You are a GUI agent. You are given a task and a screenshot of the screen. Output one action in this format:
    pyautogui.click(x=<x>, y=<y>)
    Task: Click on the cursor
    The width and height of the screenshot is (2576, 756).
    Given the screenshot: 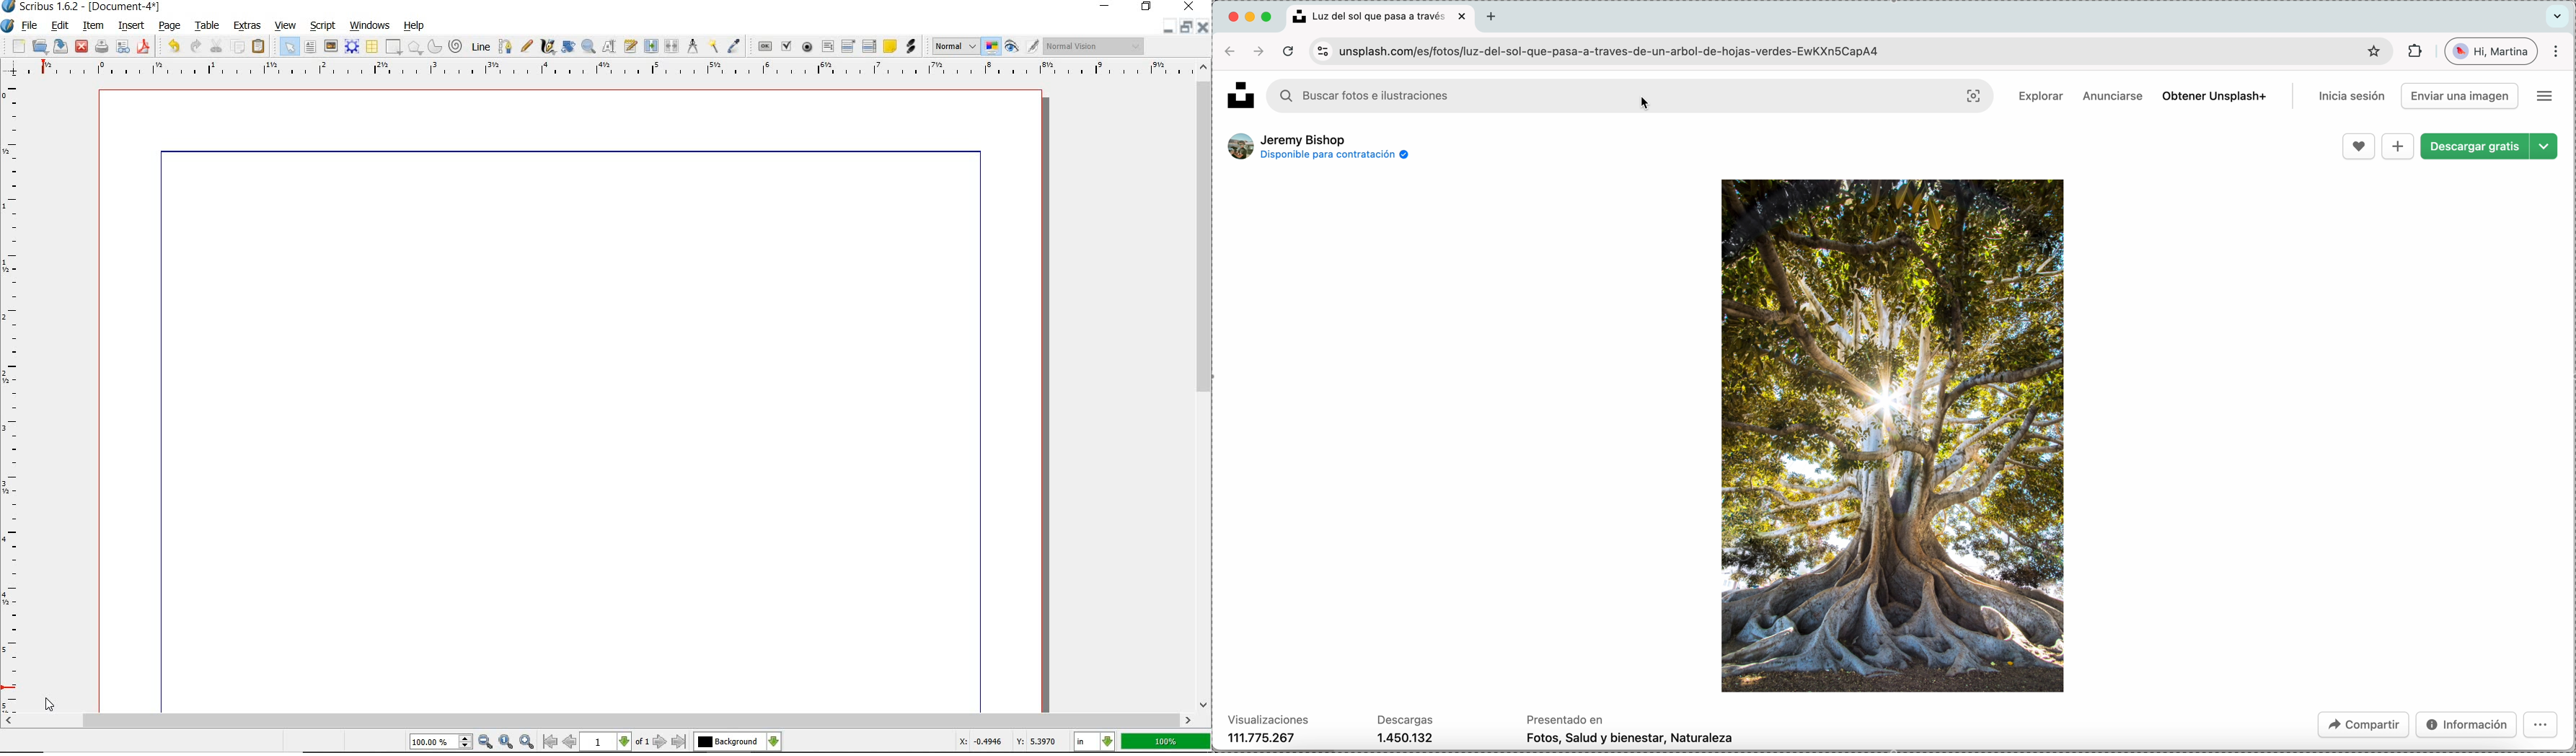 What is the action you would take?
    pyautogui.click(x=1650, y=105)
    